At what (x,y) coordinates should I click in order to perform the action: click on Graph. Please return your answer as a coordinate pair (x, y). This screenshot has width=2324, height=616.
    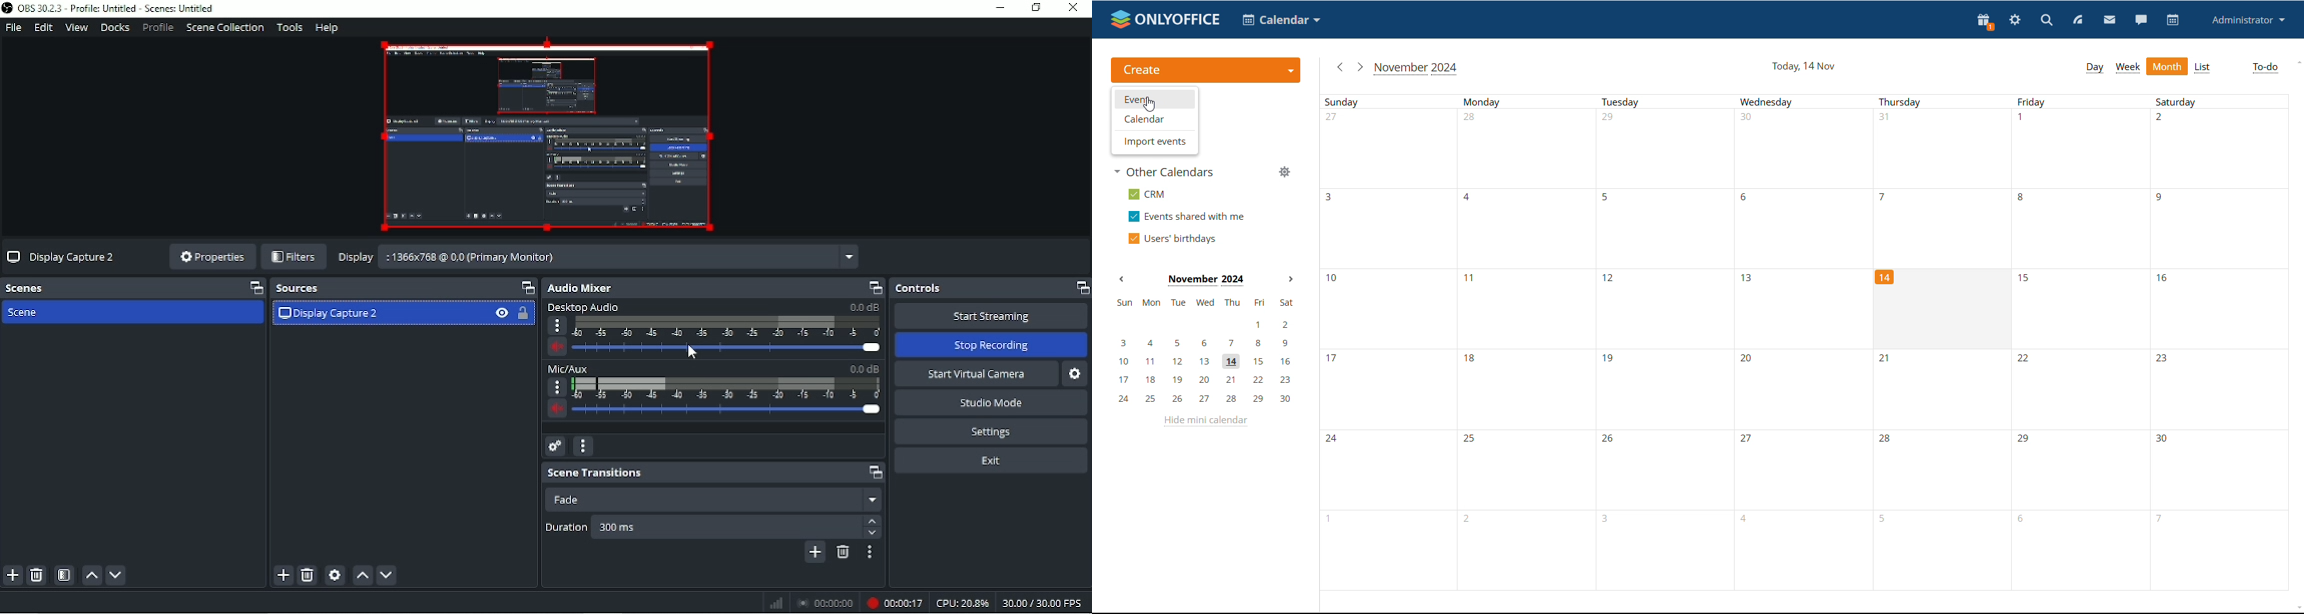
    Looking at the image, I should click on (778, 604).